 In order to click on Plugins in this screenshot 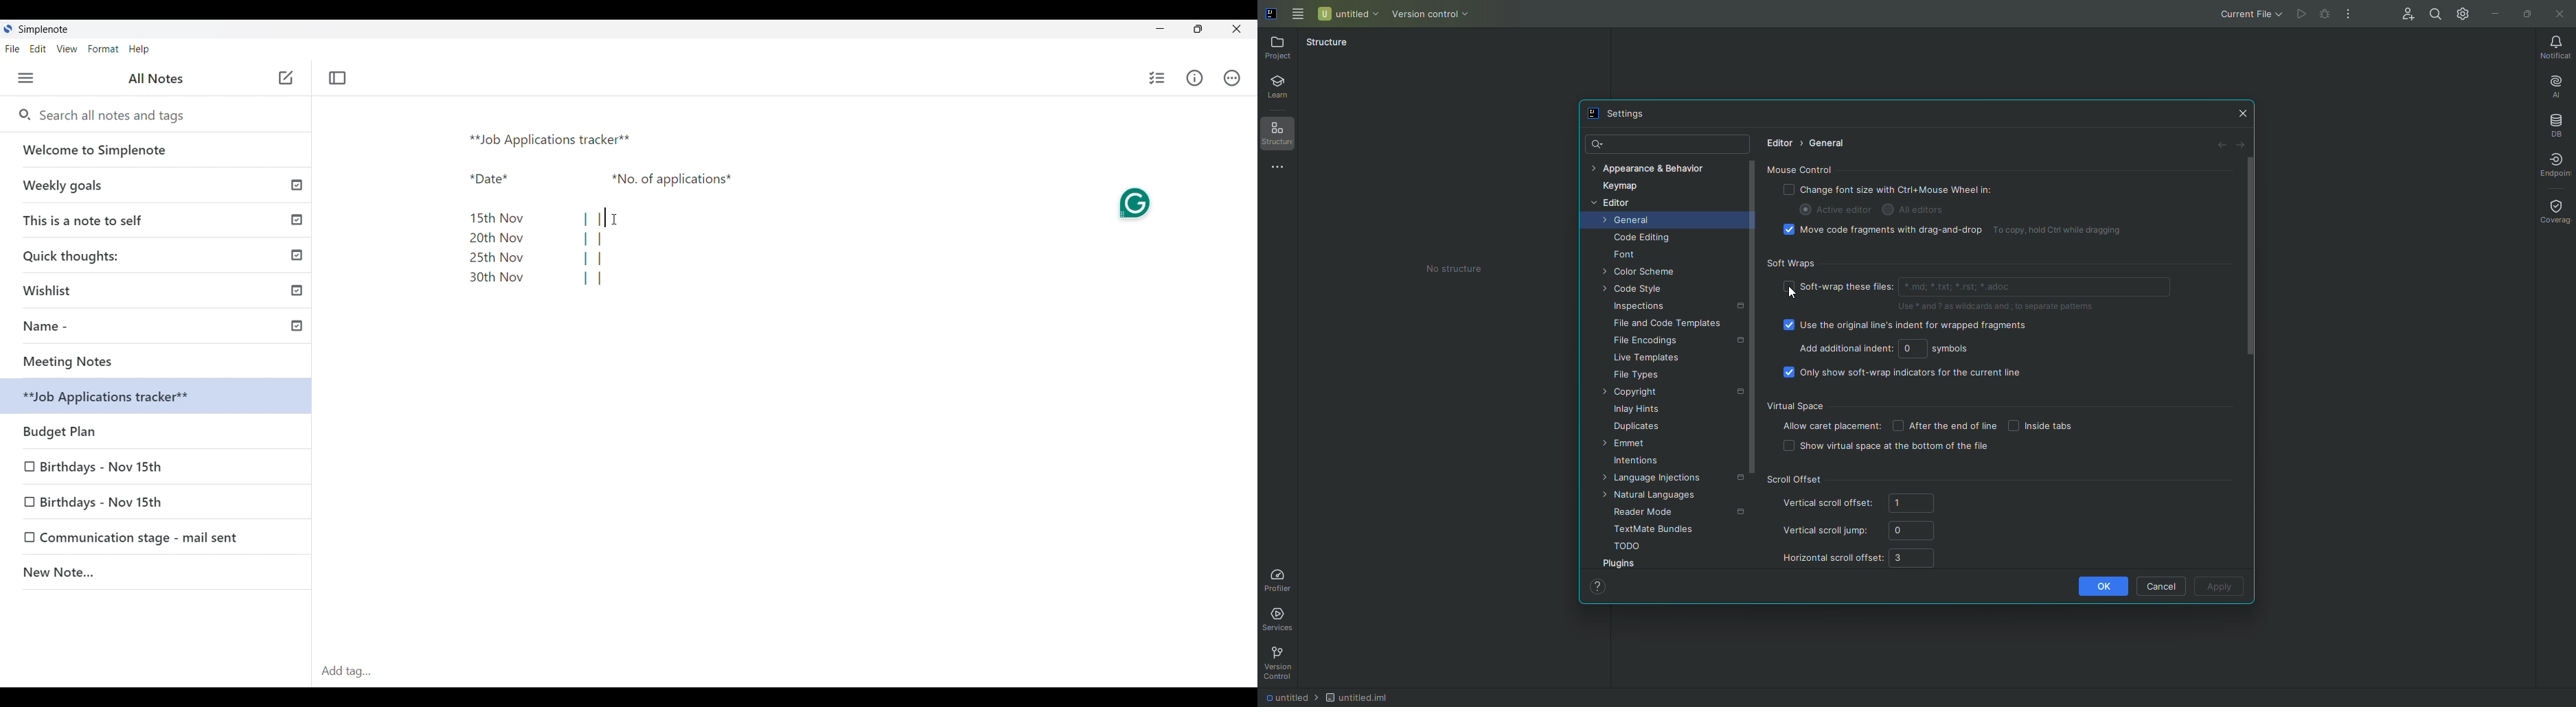, I will do `click(1619, 562)`.